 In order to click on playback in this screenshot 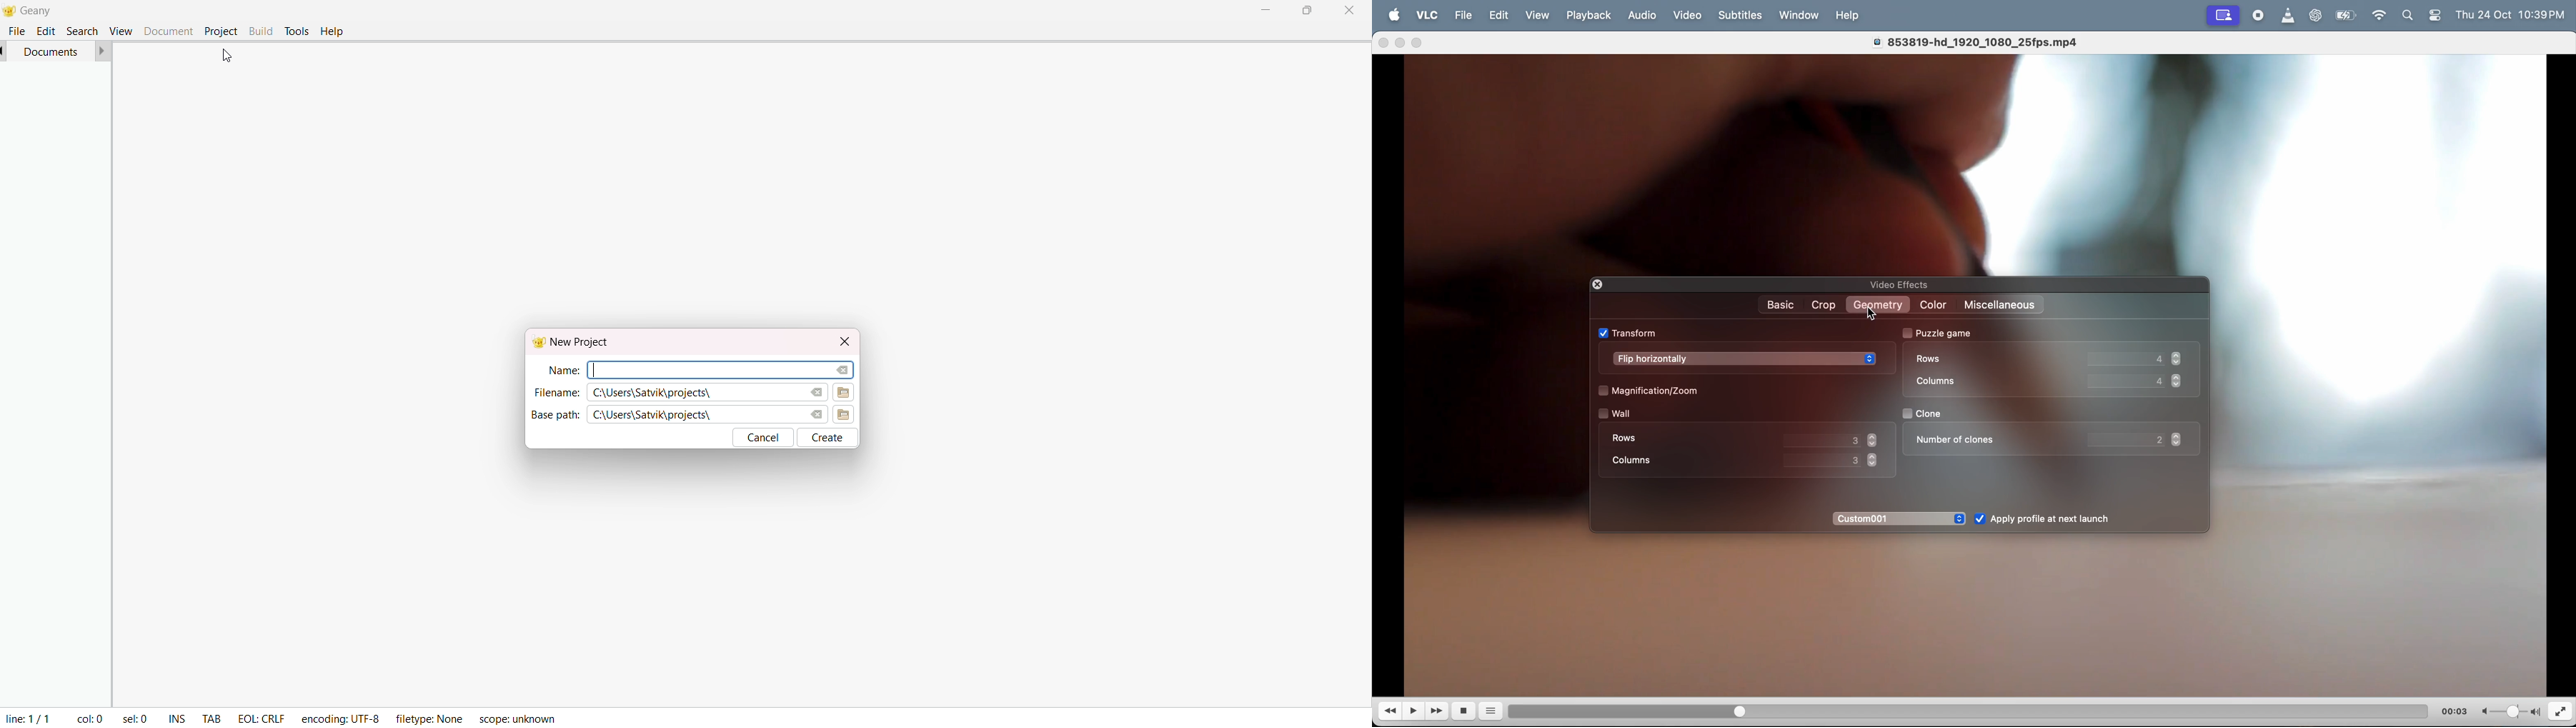, I will do `click(1590, 14)`.